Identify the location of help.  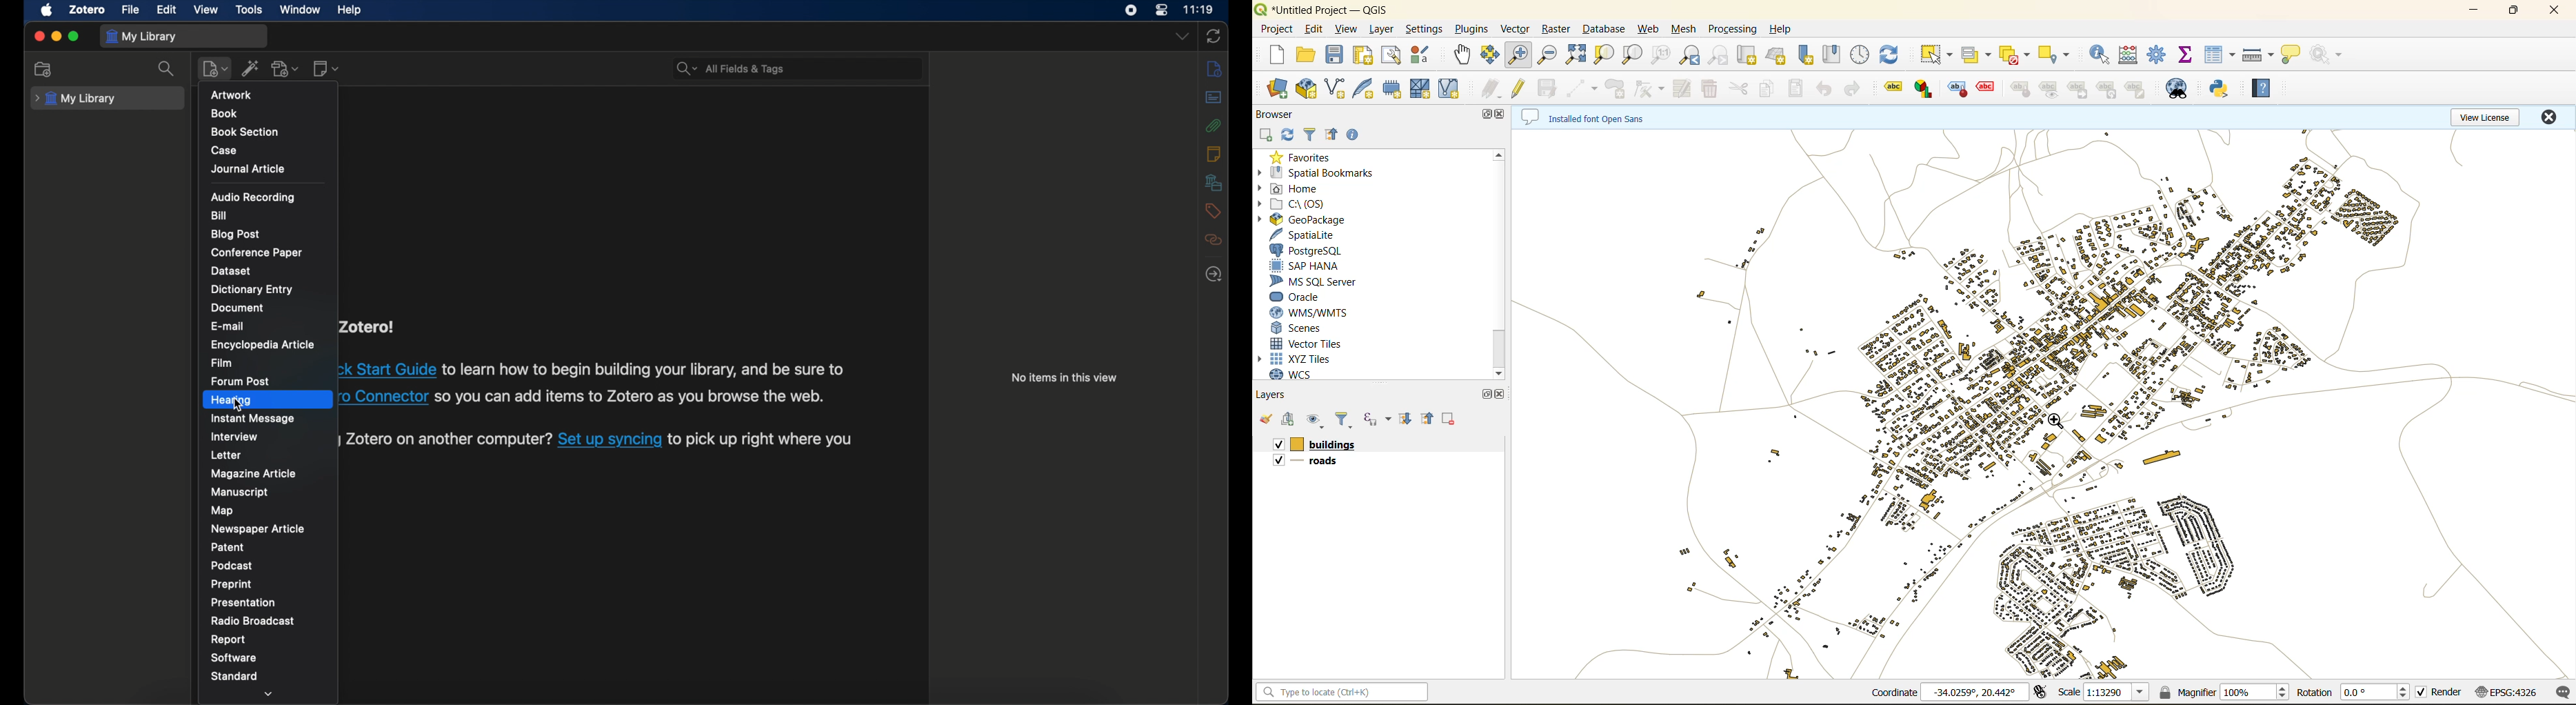
(349, 10).